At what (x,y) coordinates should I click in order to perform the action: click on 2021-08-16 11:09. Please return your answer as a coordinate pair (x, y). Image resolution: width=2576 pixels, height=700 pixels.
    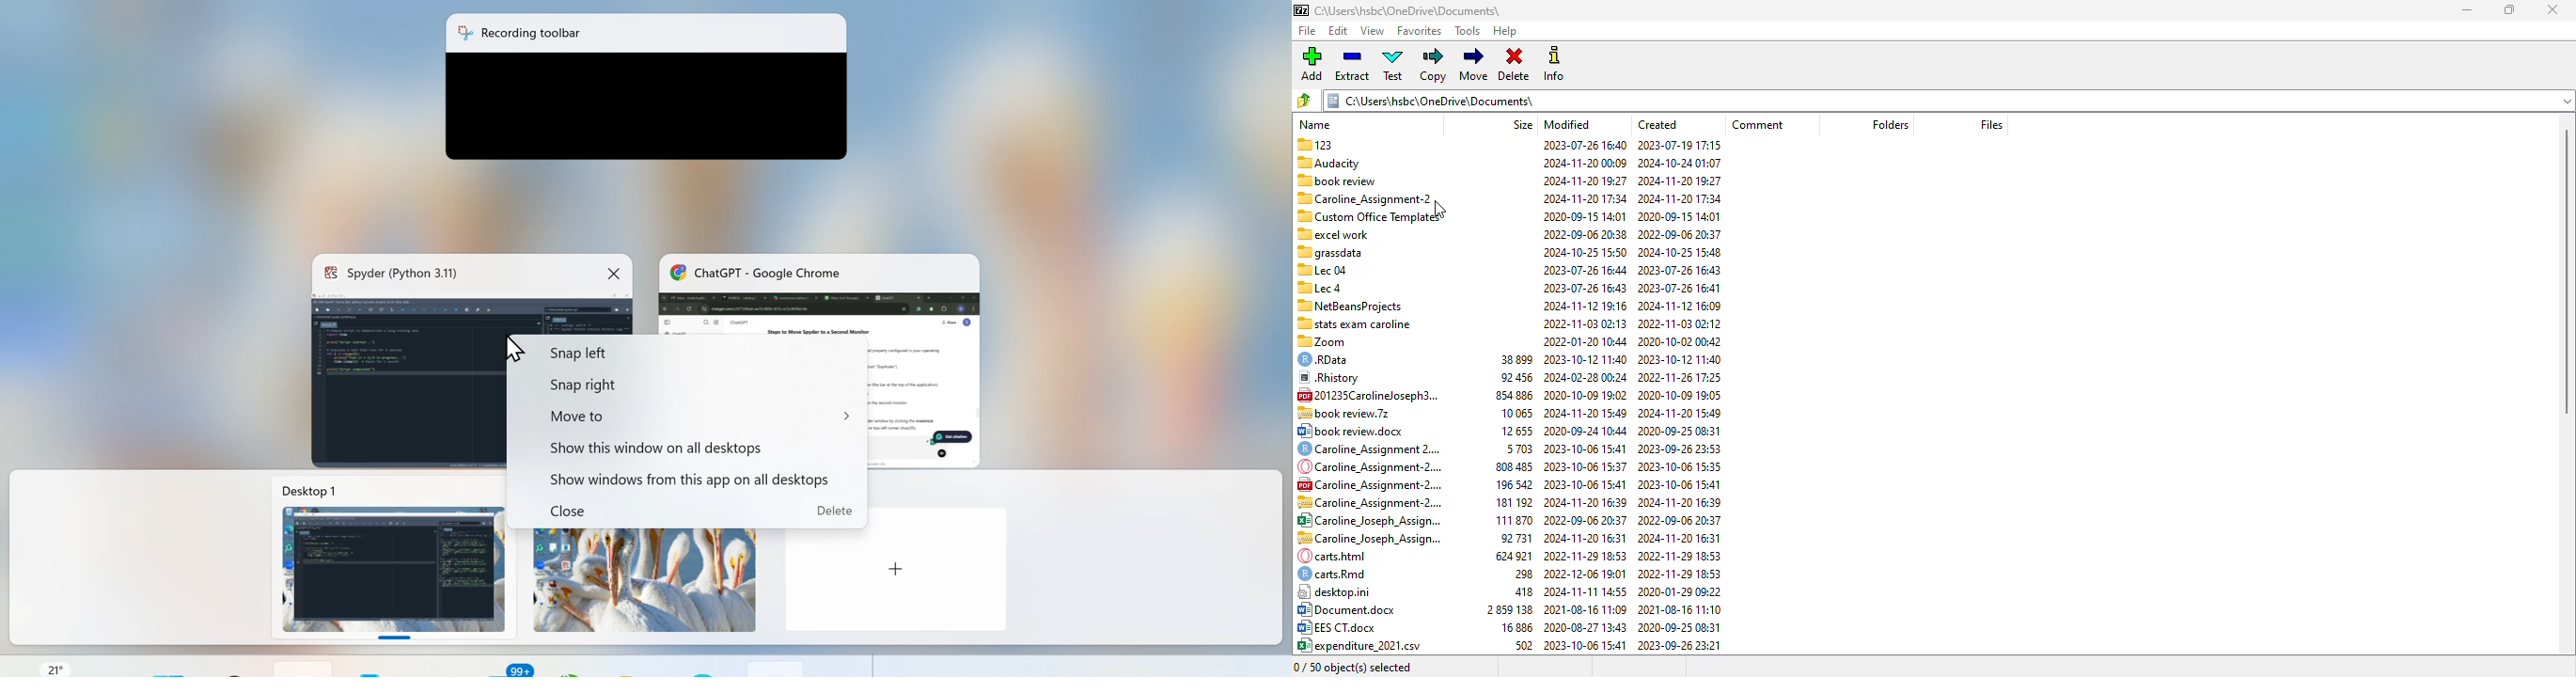
    Looking at the image, I should click on (1584, 610).